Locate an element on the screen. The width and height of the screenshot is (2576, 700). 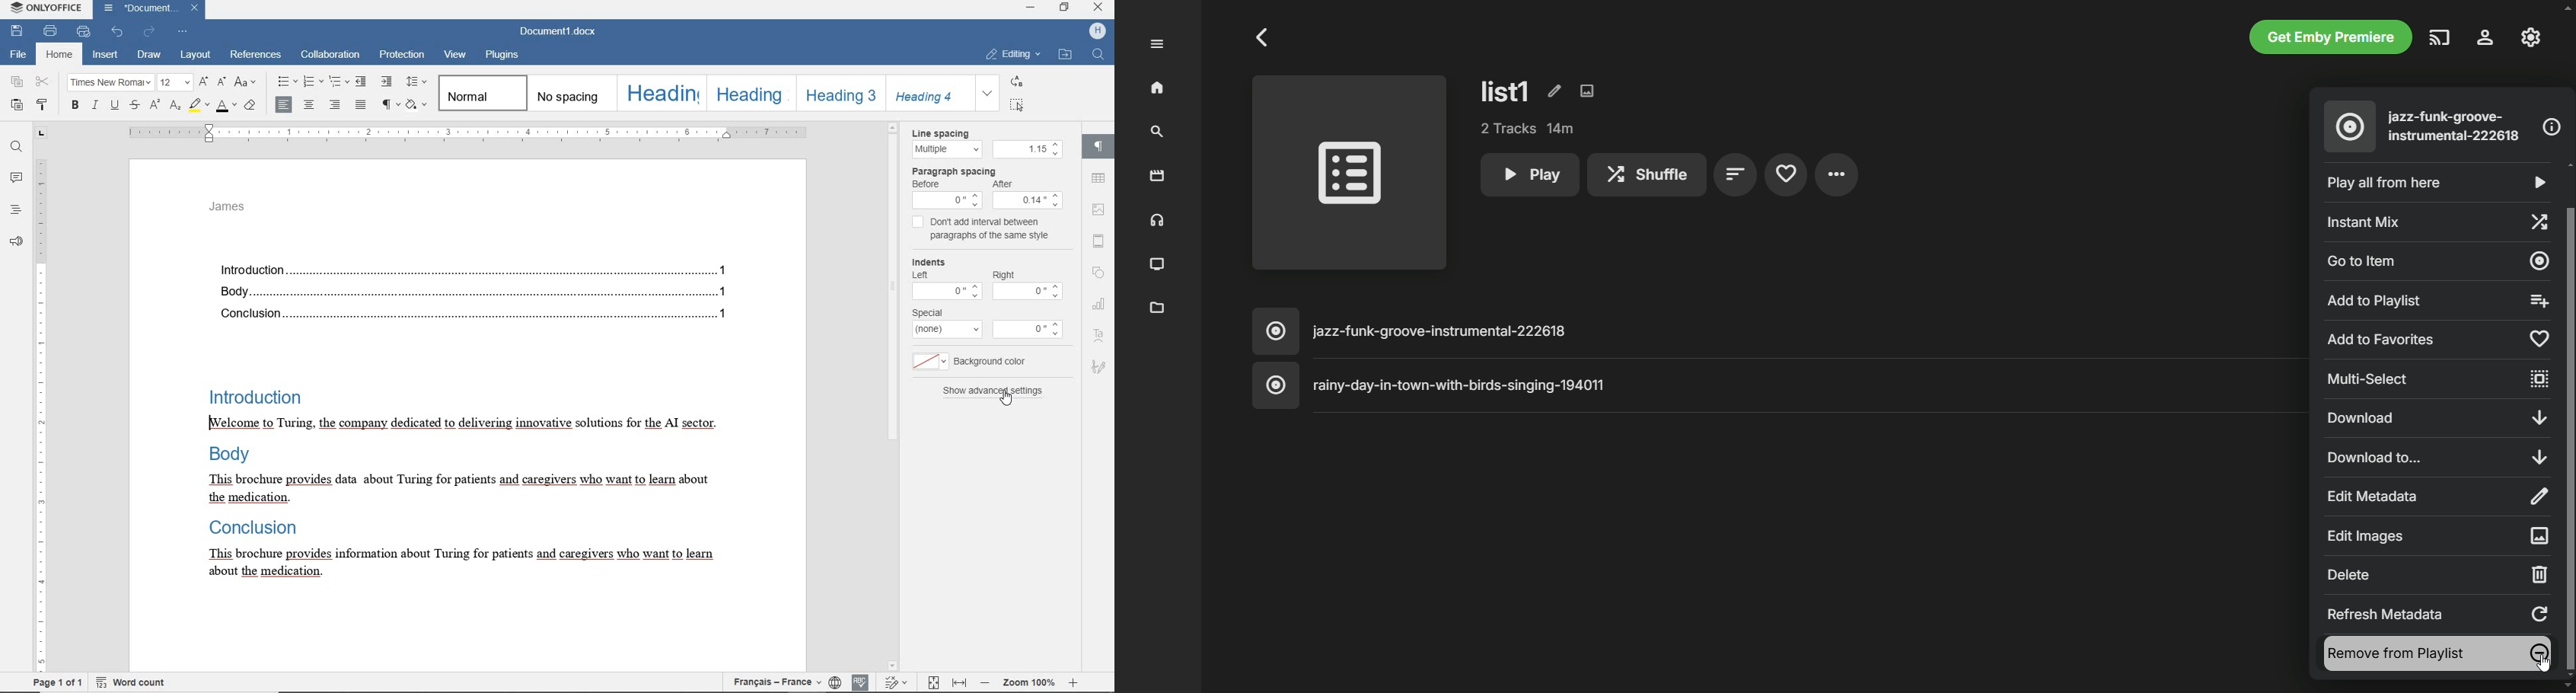
search is located at coordinates (1097, 54).